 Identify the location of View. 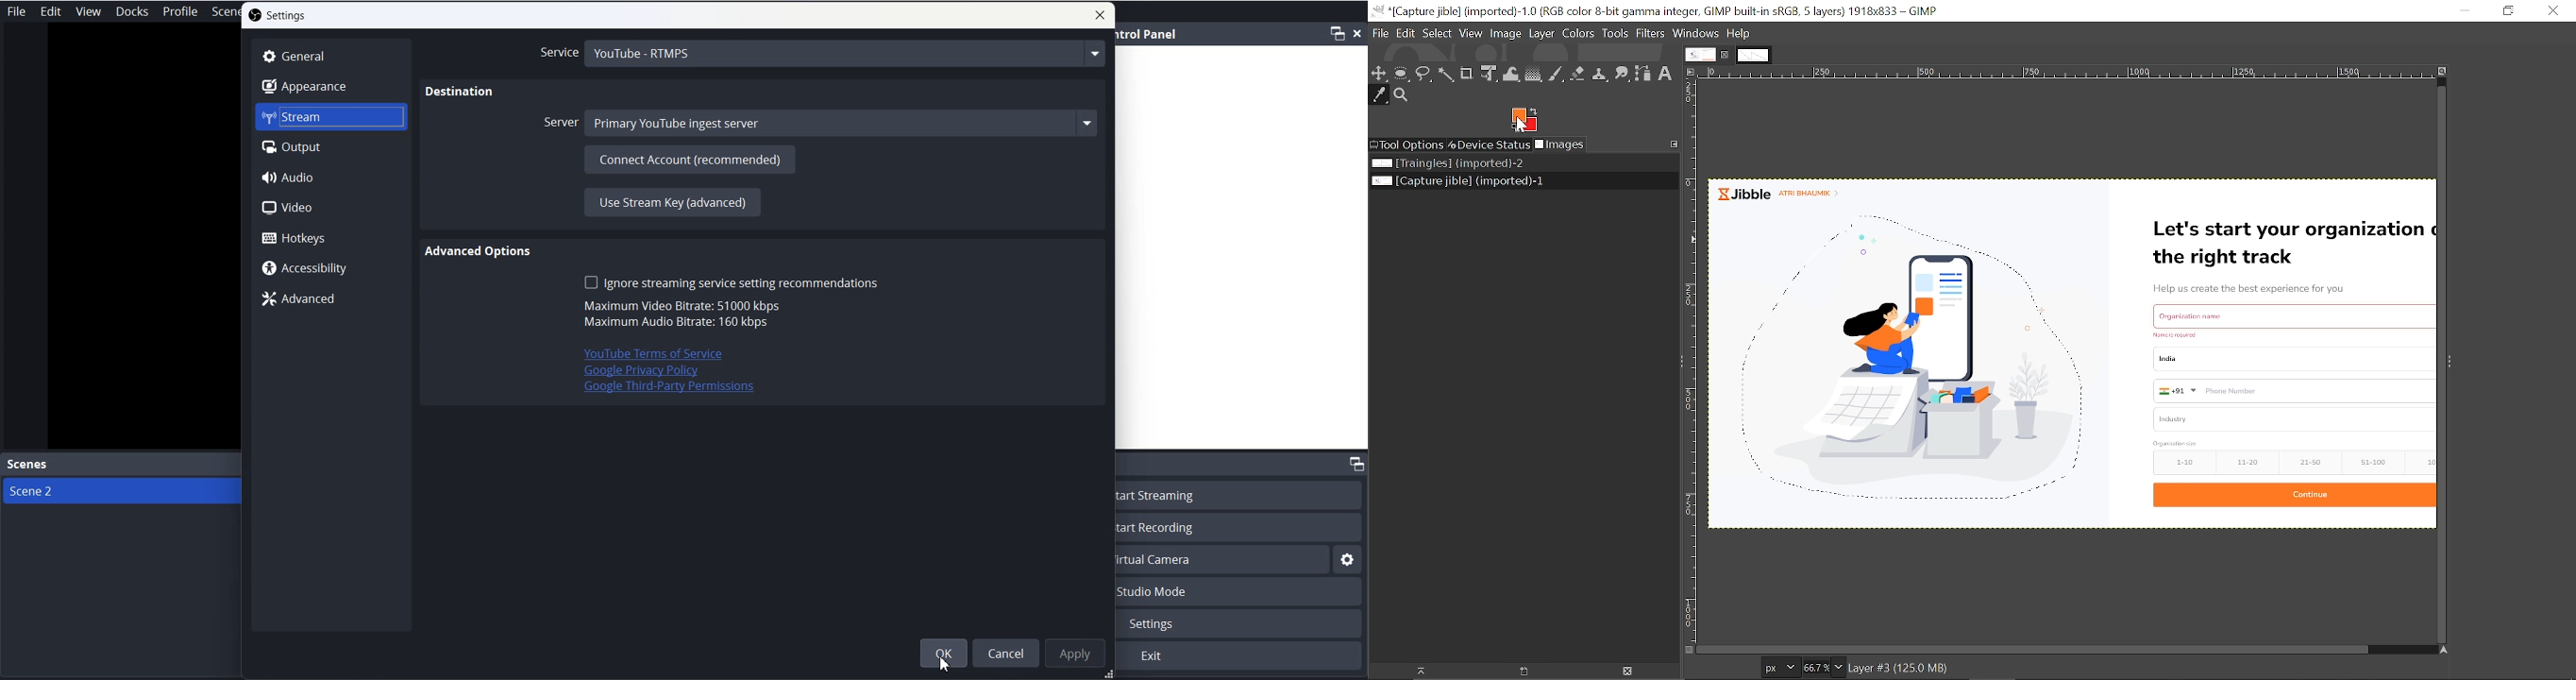
(1472, 34).